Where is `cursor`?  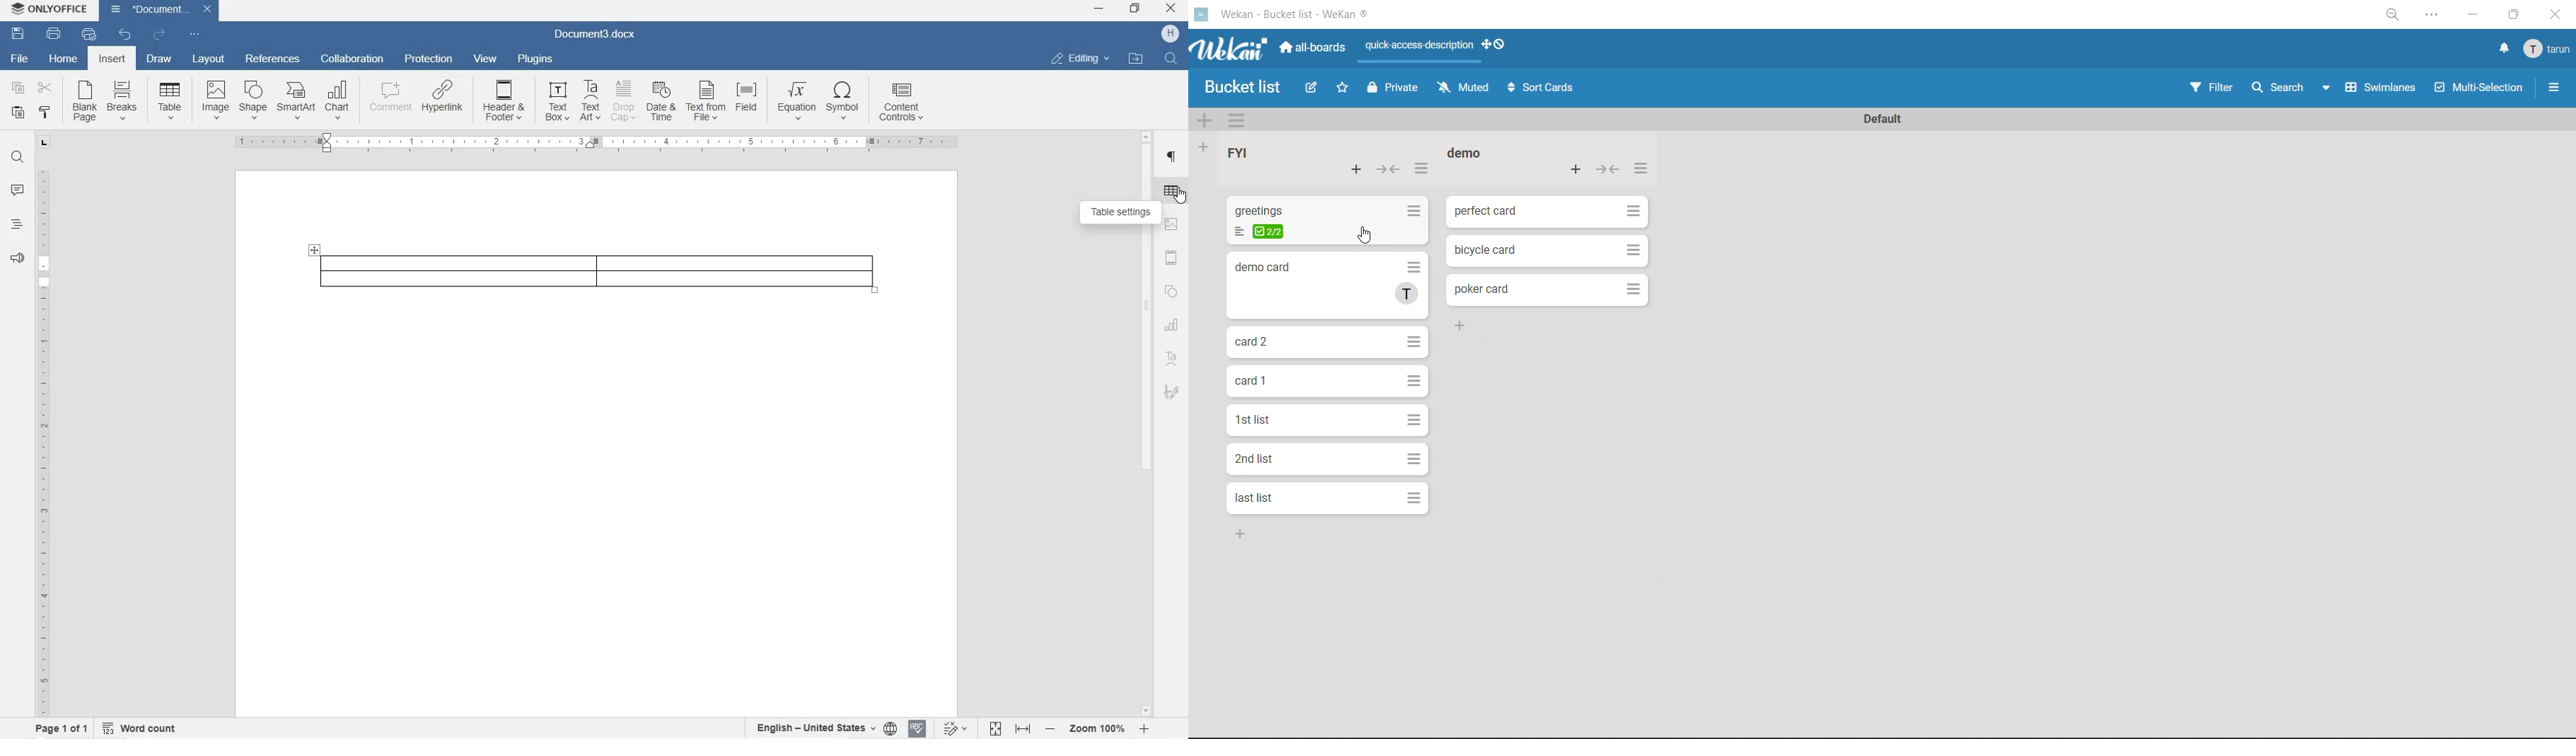 cursor is located at coordinates (1182, 200).